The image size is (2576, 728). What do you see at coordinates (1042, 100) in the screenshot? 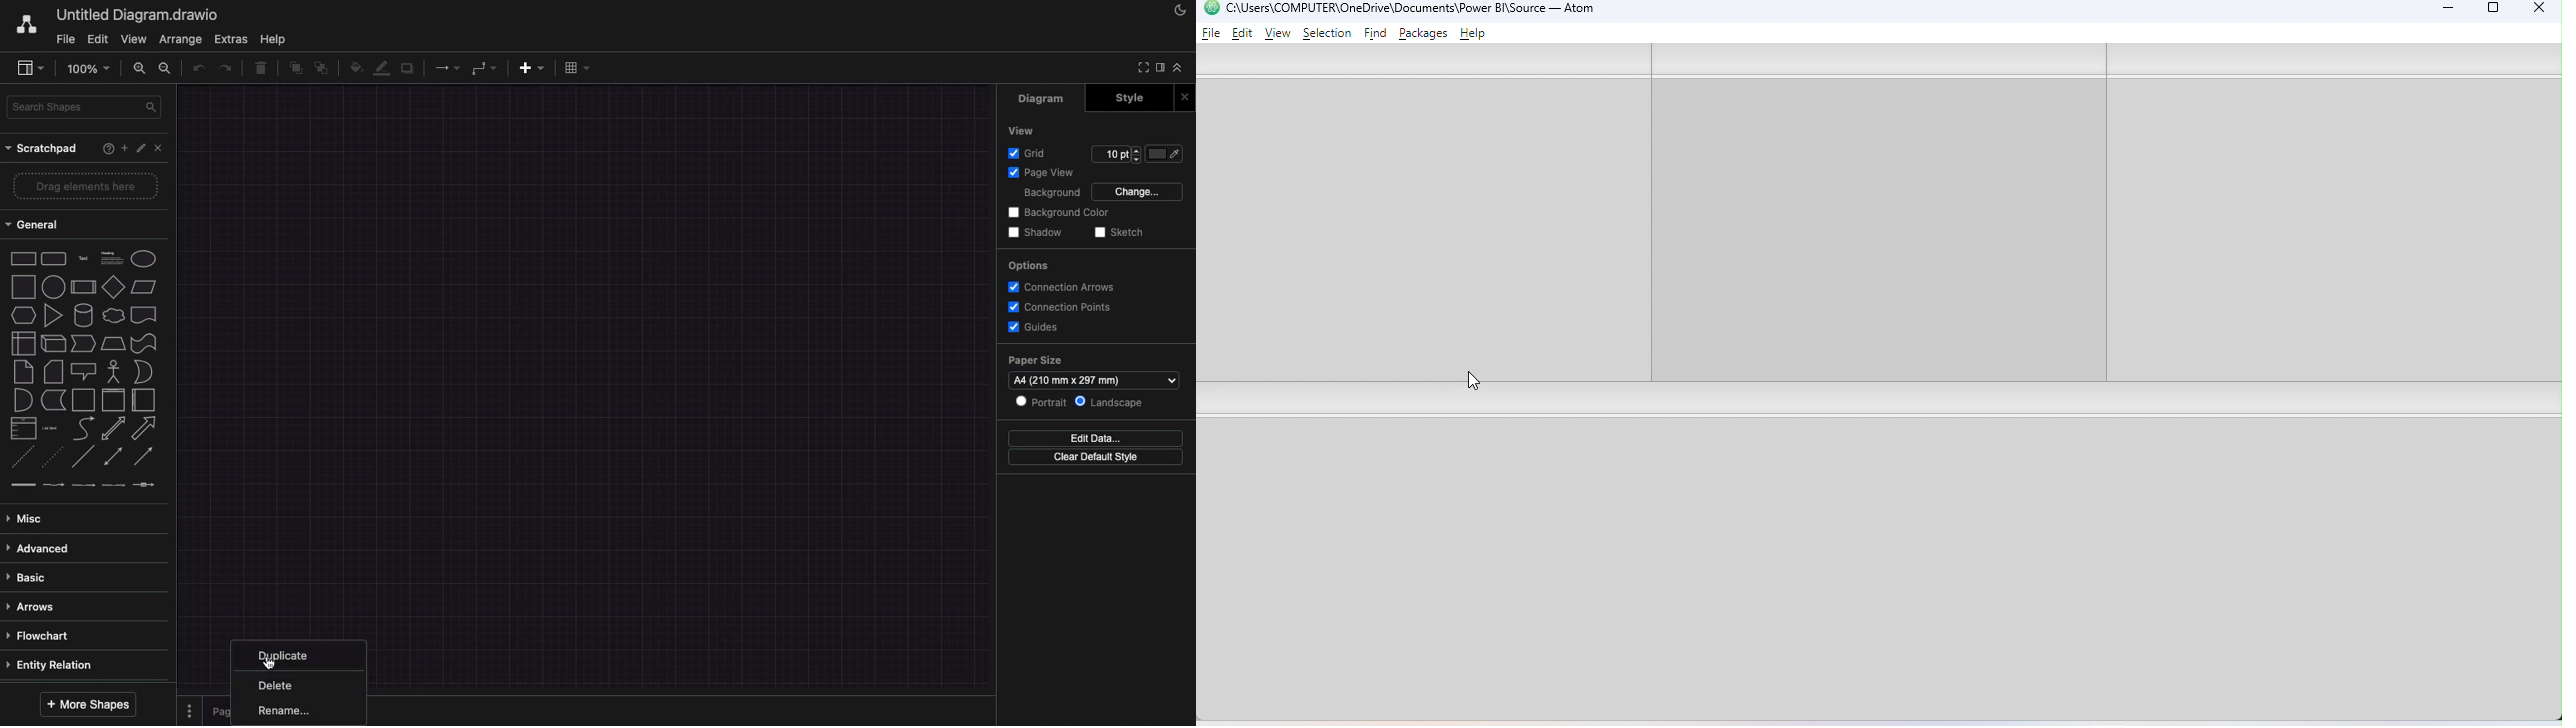
I see `diagram` at bounding box center [1042, 100].